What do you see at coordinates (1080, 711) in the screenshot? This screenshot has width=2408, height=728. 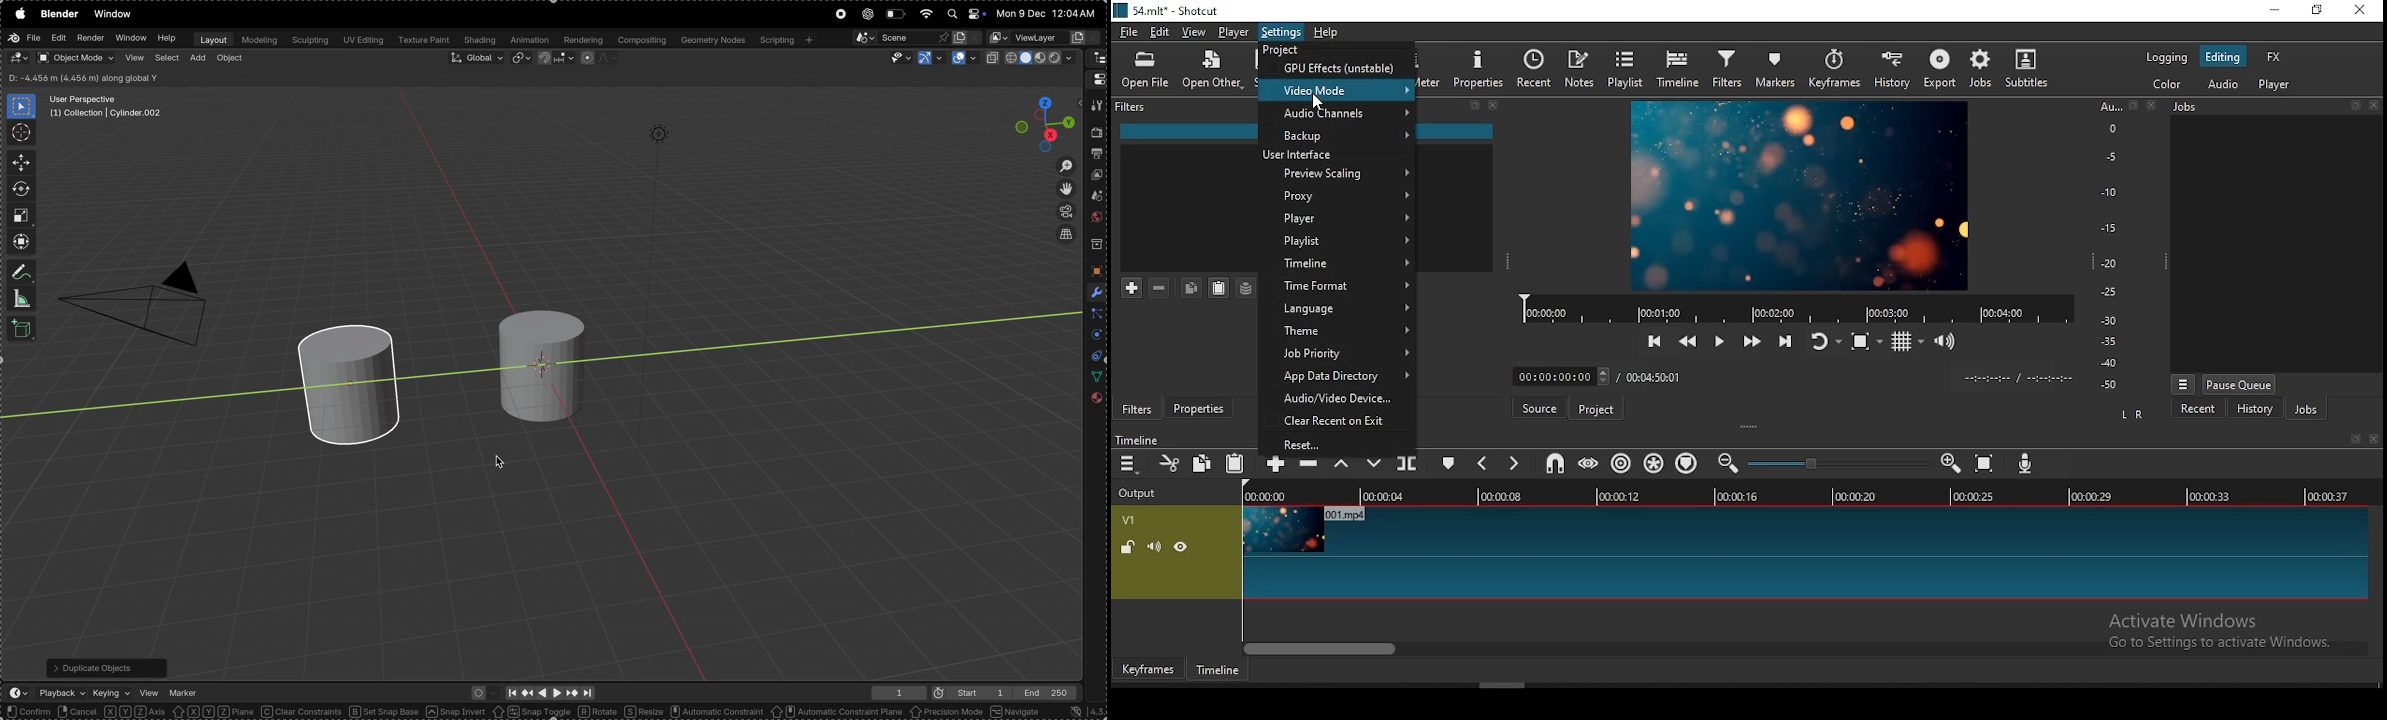 I see `version` at bounding box center [1080, 711].